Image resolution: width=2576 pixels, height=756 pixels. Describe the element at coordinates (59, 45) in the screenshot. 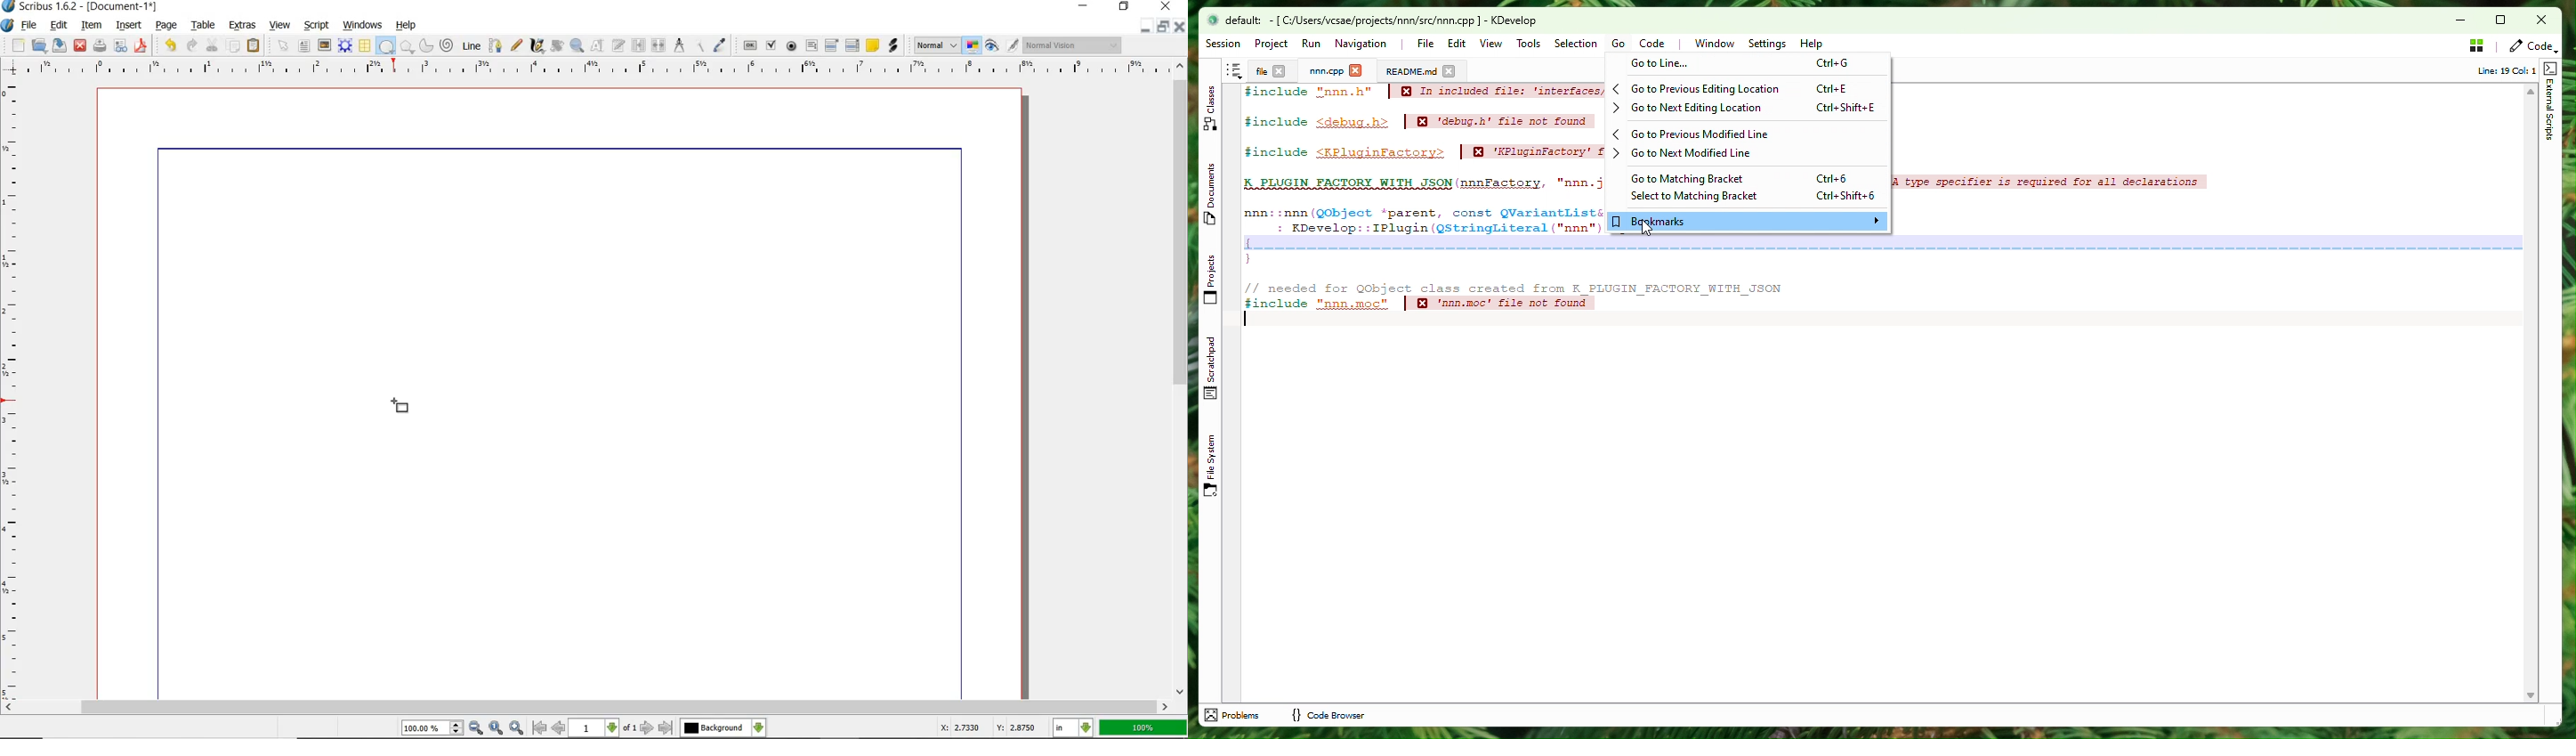

I see `SAVE` at that location.